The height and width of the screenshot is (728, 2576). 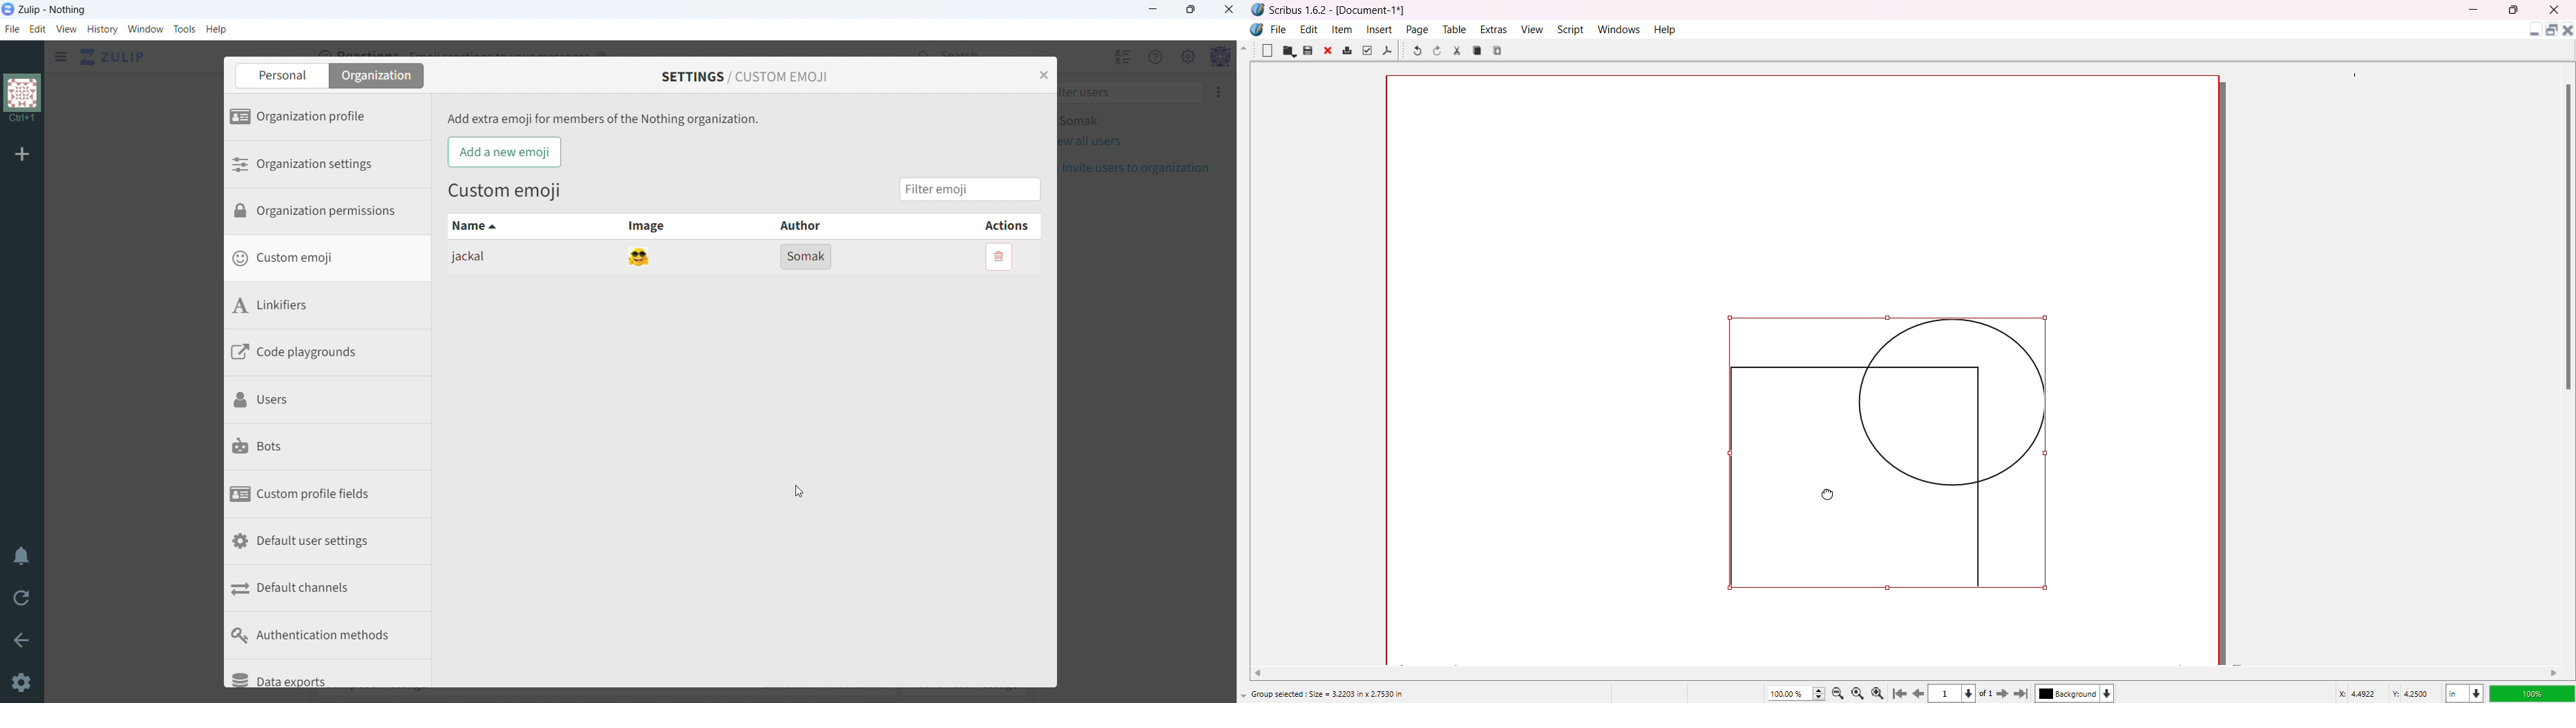 I want to click on Extras, so click(x=1494, y=29).